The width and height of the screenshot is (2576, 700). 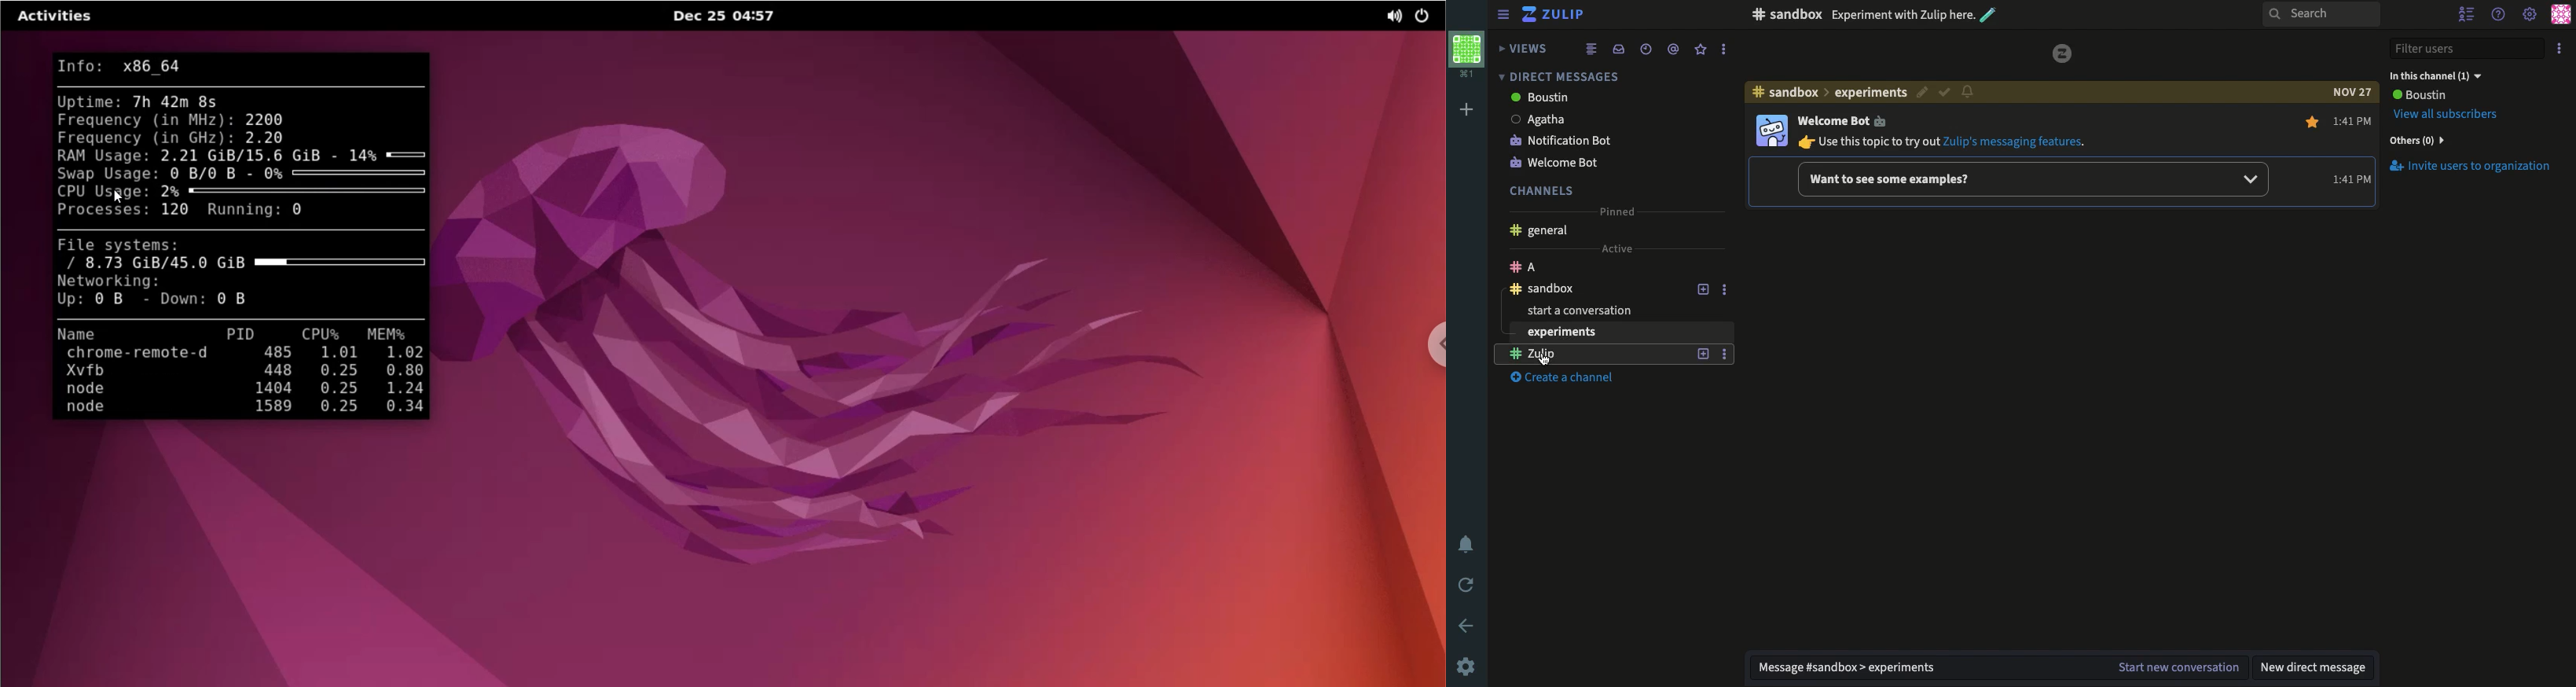 I want to click on Pinned, so click(x=1616, y=209).